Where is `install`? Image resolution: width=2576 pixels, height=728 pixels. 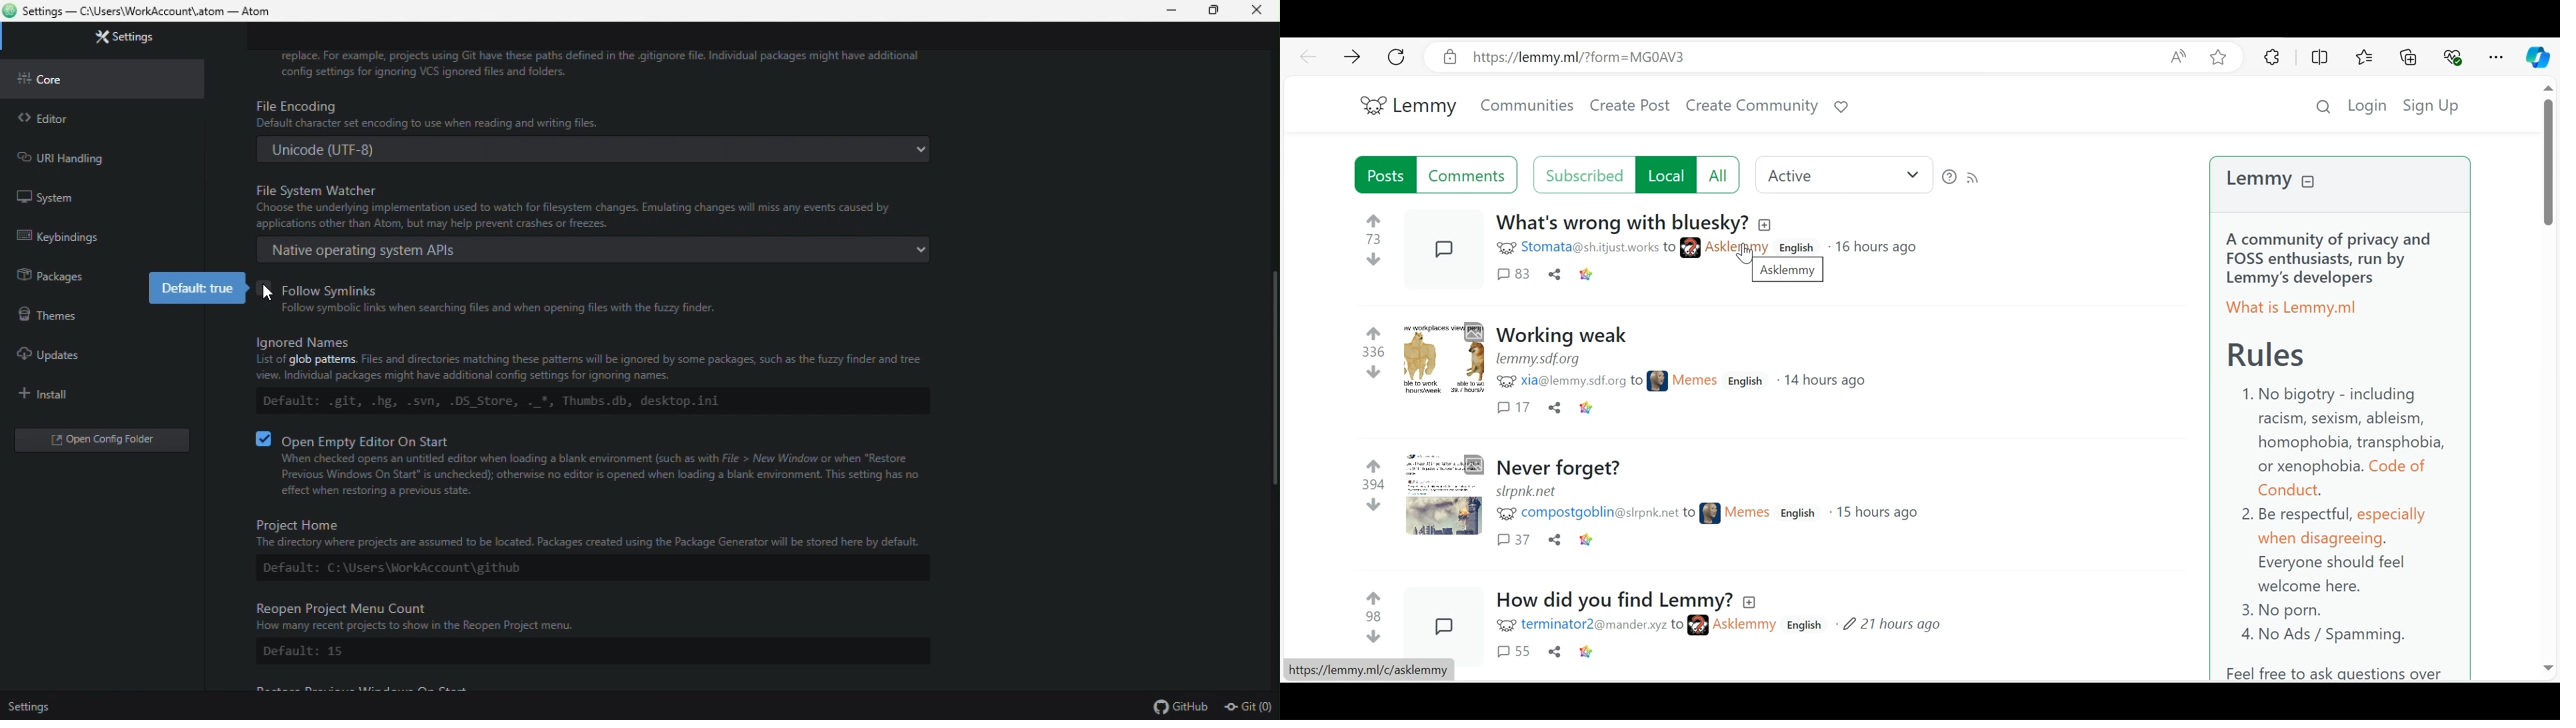 install is located at coordinates (93, 393).